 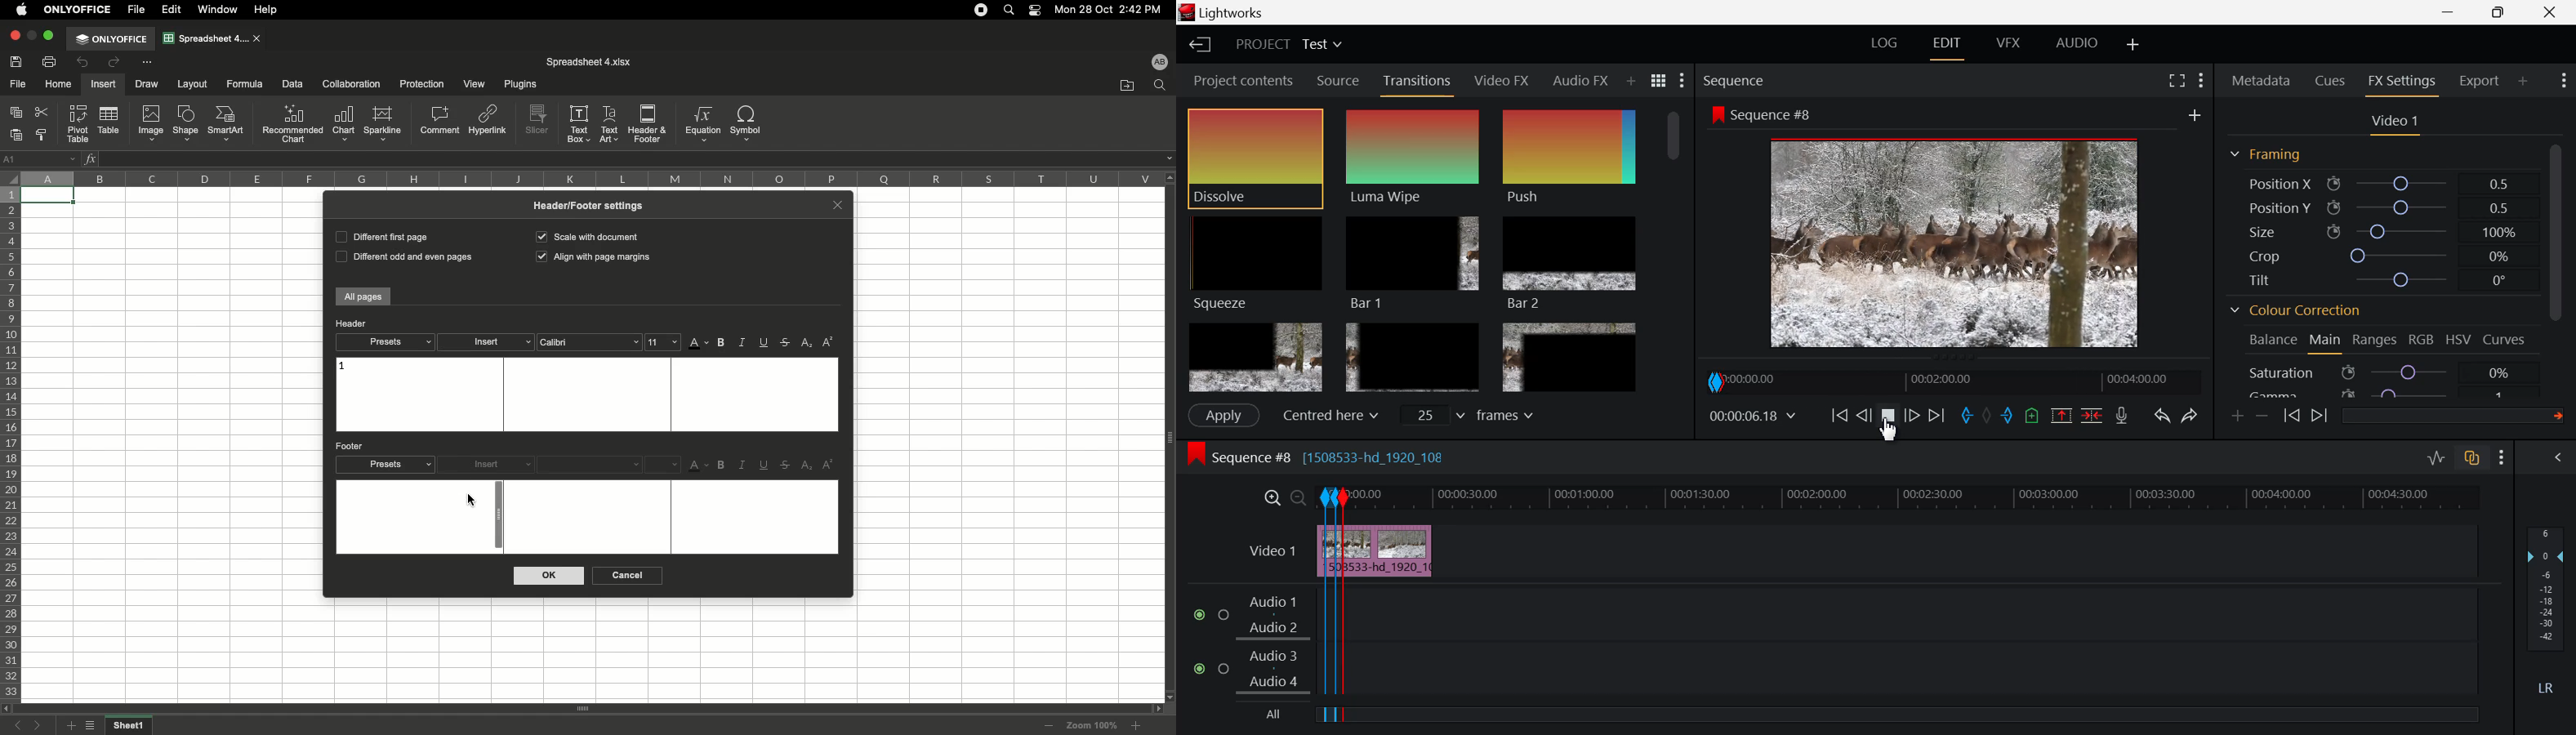 I want to click on scroll left, so click(x=7, y=709).